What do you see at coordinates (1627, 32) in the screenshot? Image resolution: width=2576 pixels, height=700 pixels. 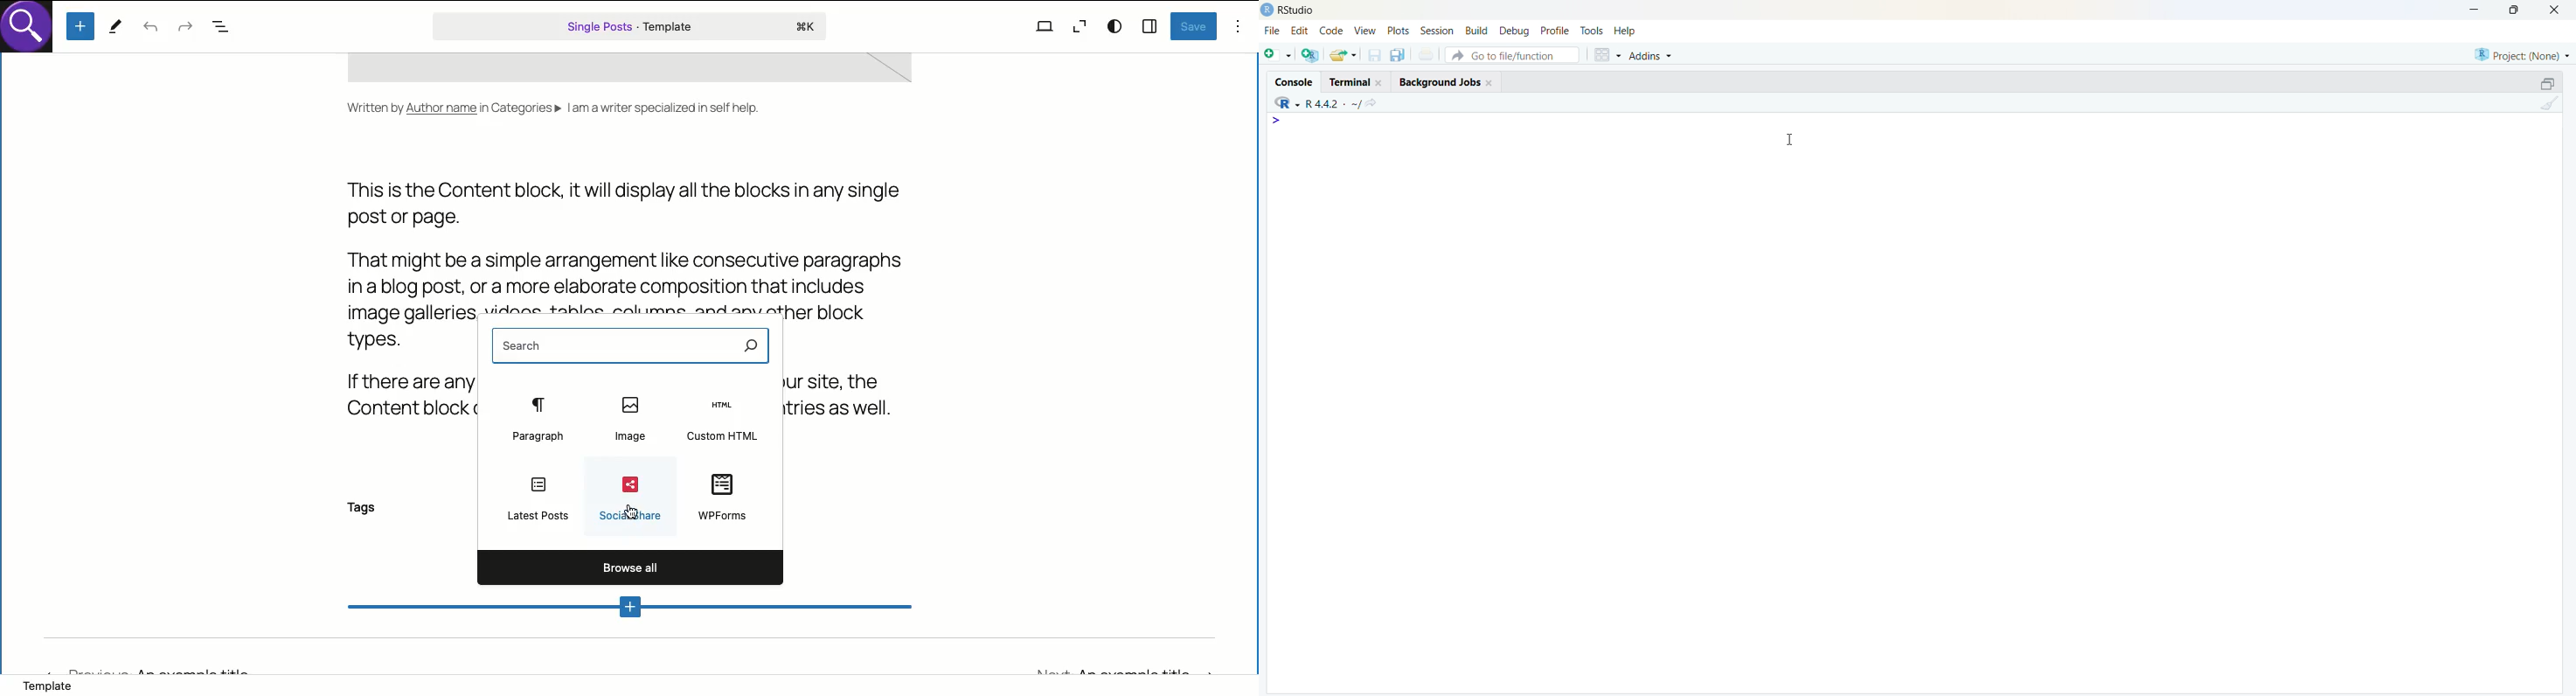 I see `help` at bounding box center [1627, 32].